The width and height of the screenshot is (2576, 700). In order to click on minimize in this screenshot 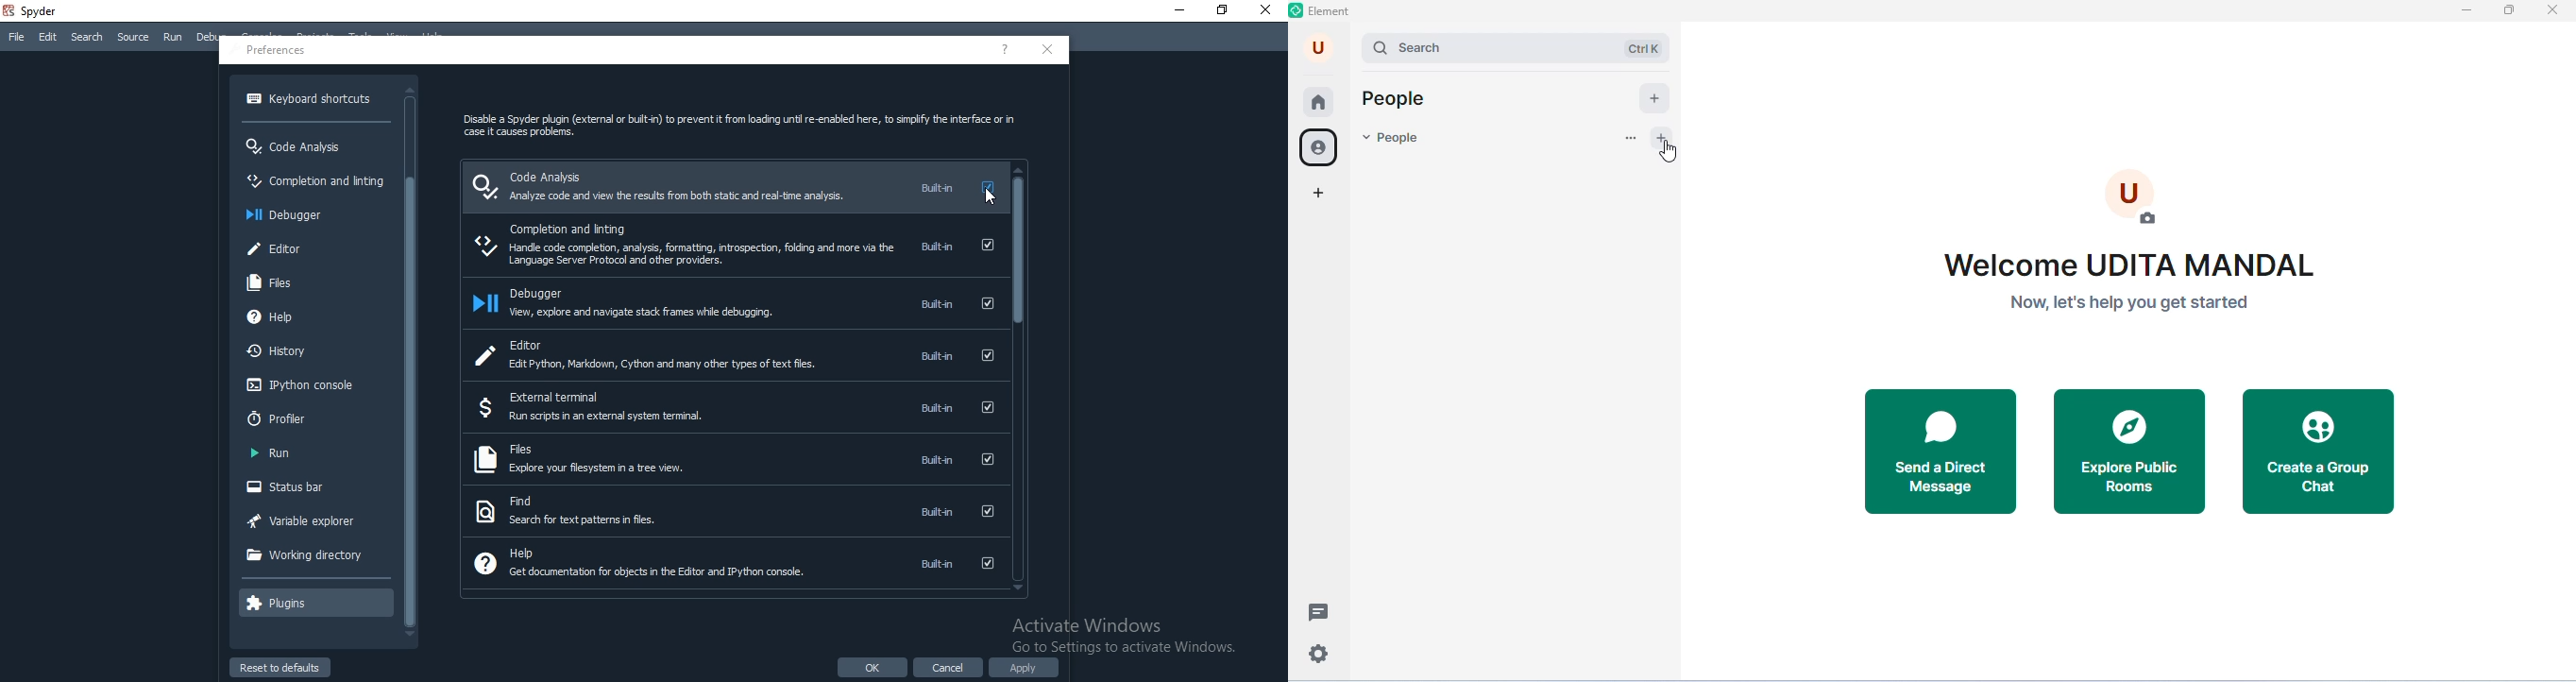, I will do `click(2465, 10)`.